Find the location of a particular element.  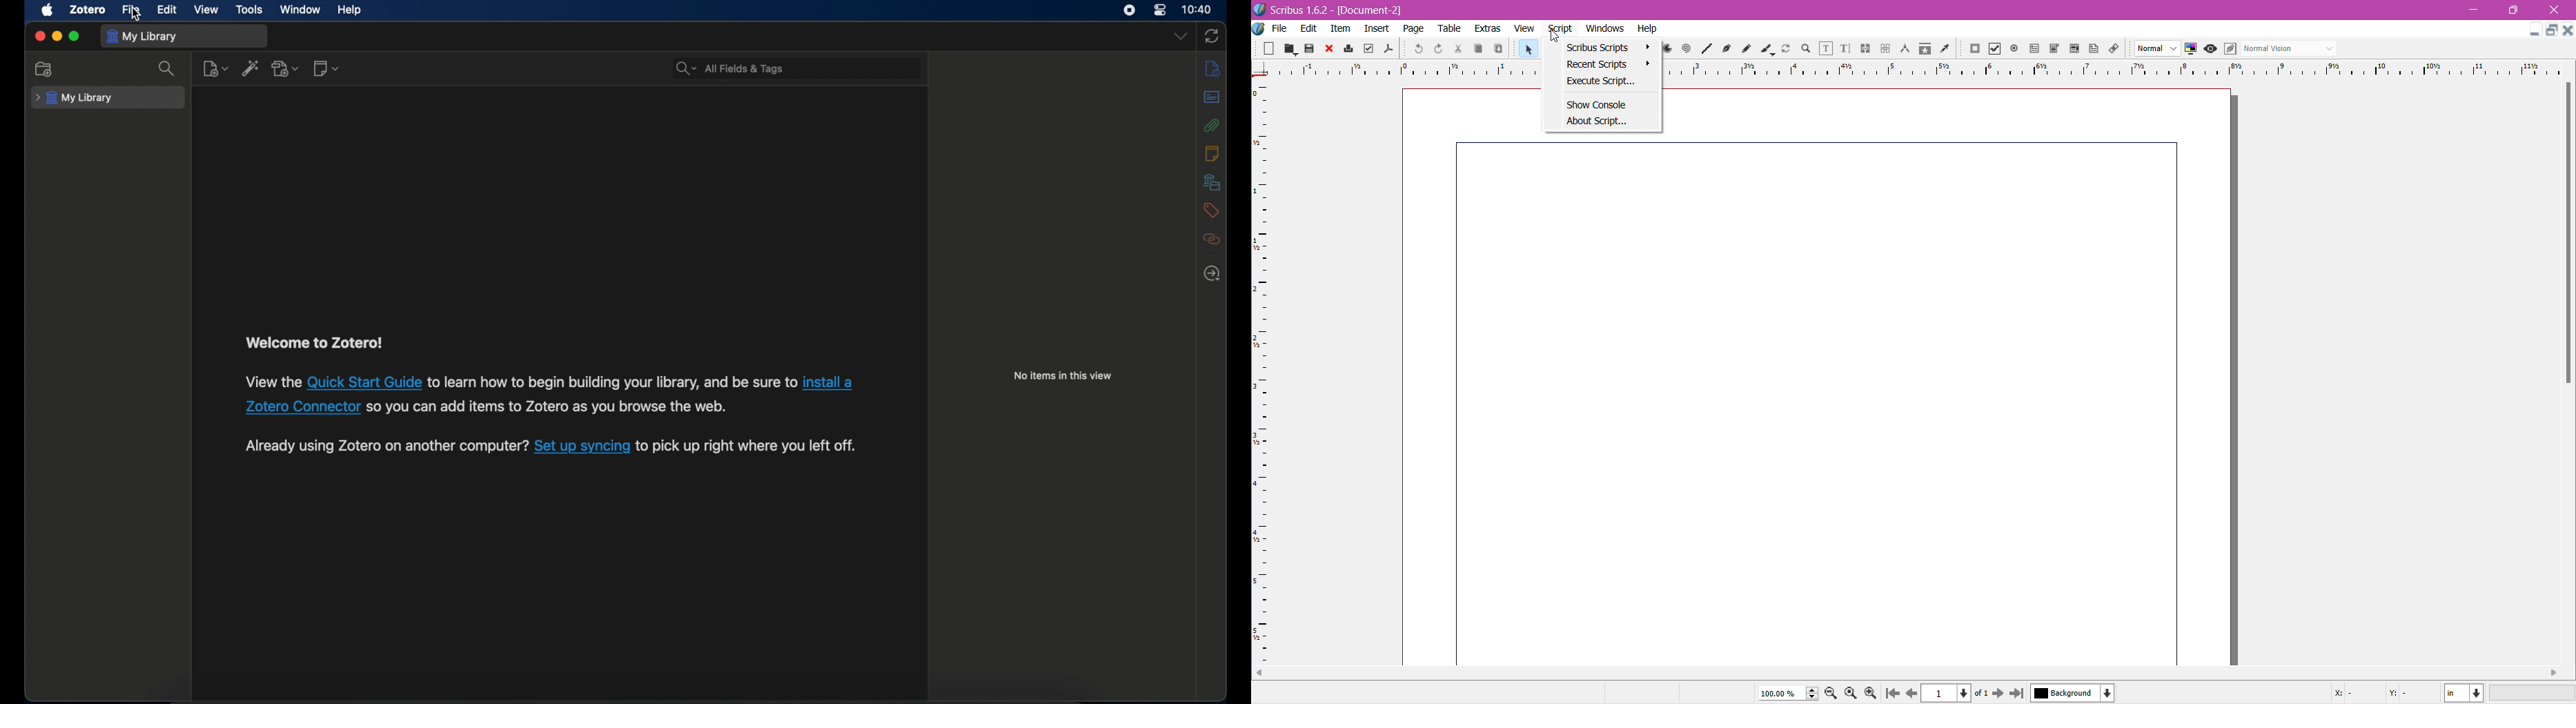

Cut is located at coordinates (1457, 50).